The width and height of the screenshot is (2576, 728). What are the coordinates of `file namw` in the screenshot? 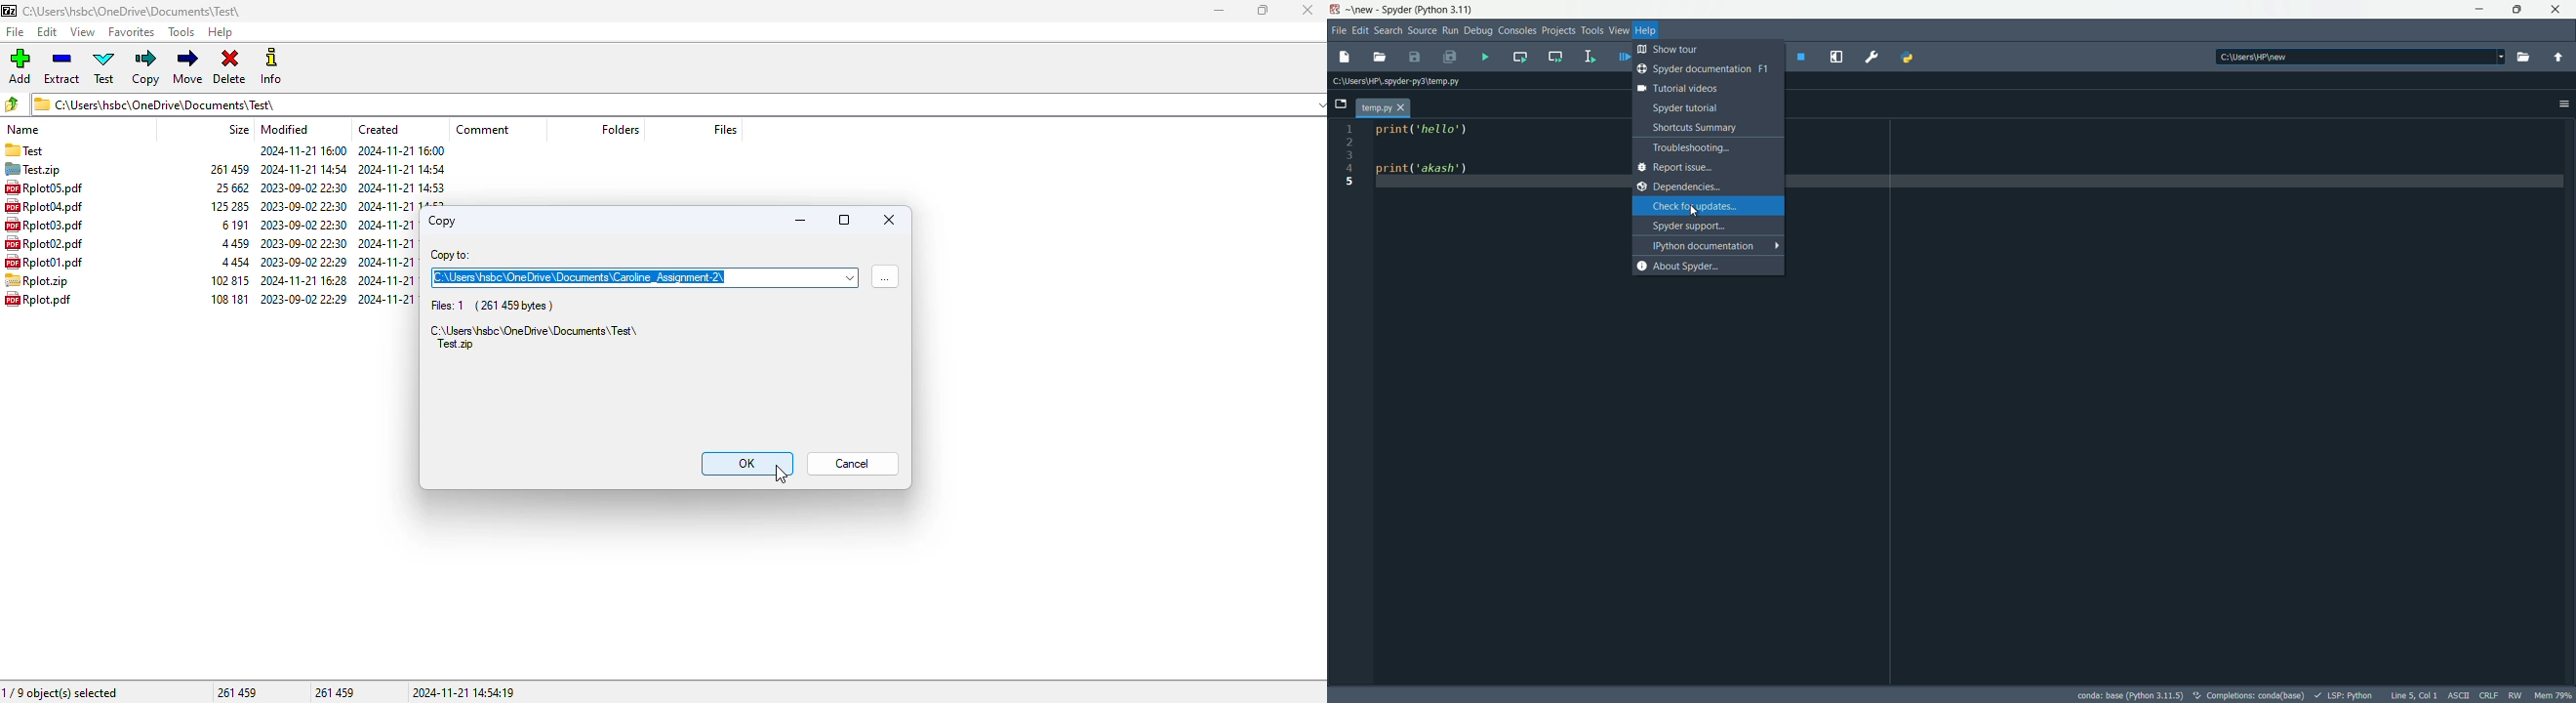 It's located at (43, 187).